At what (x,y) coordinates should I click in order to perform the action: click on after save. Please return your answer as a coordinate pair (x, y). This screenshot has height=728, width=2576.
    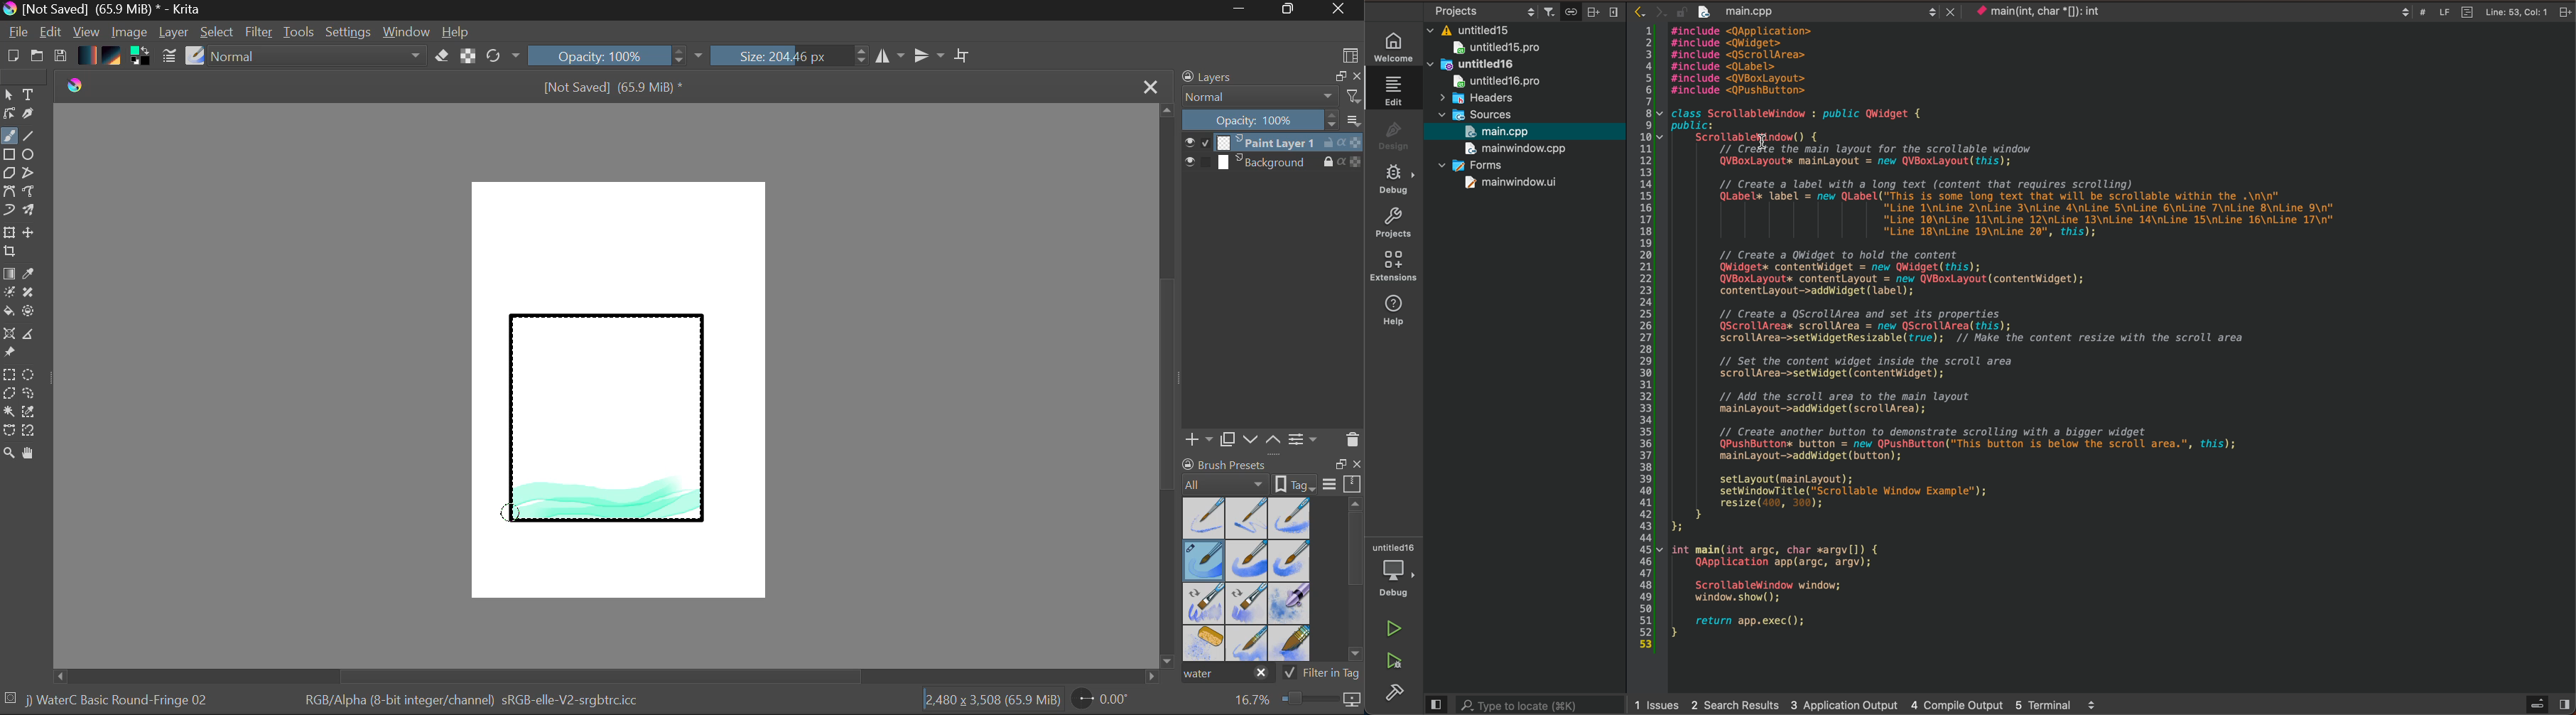
    Looking at the image, I should click on (1827, 11).